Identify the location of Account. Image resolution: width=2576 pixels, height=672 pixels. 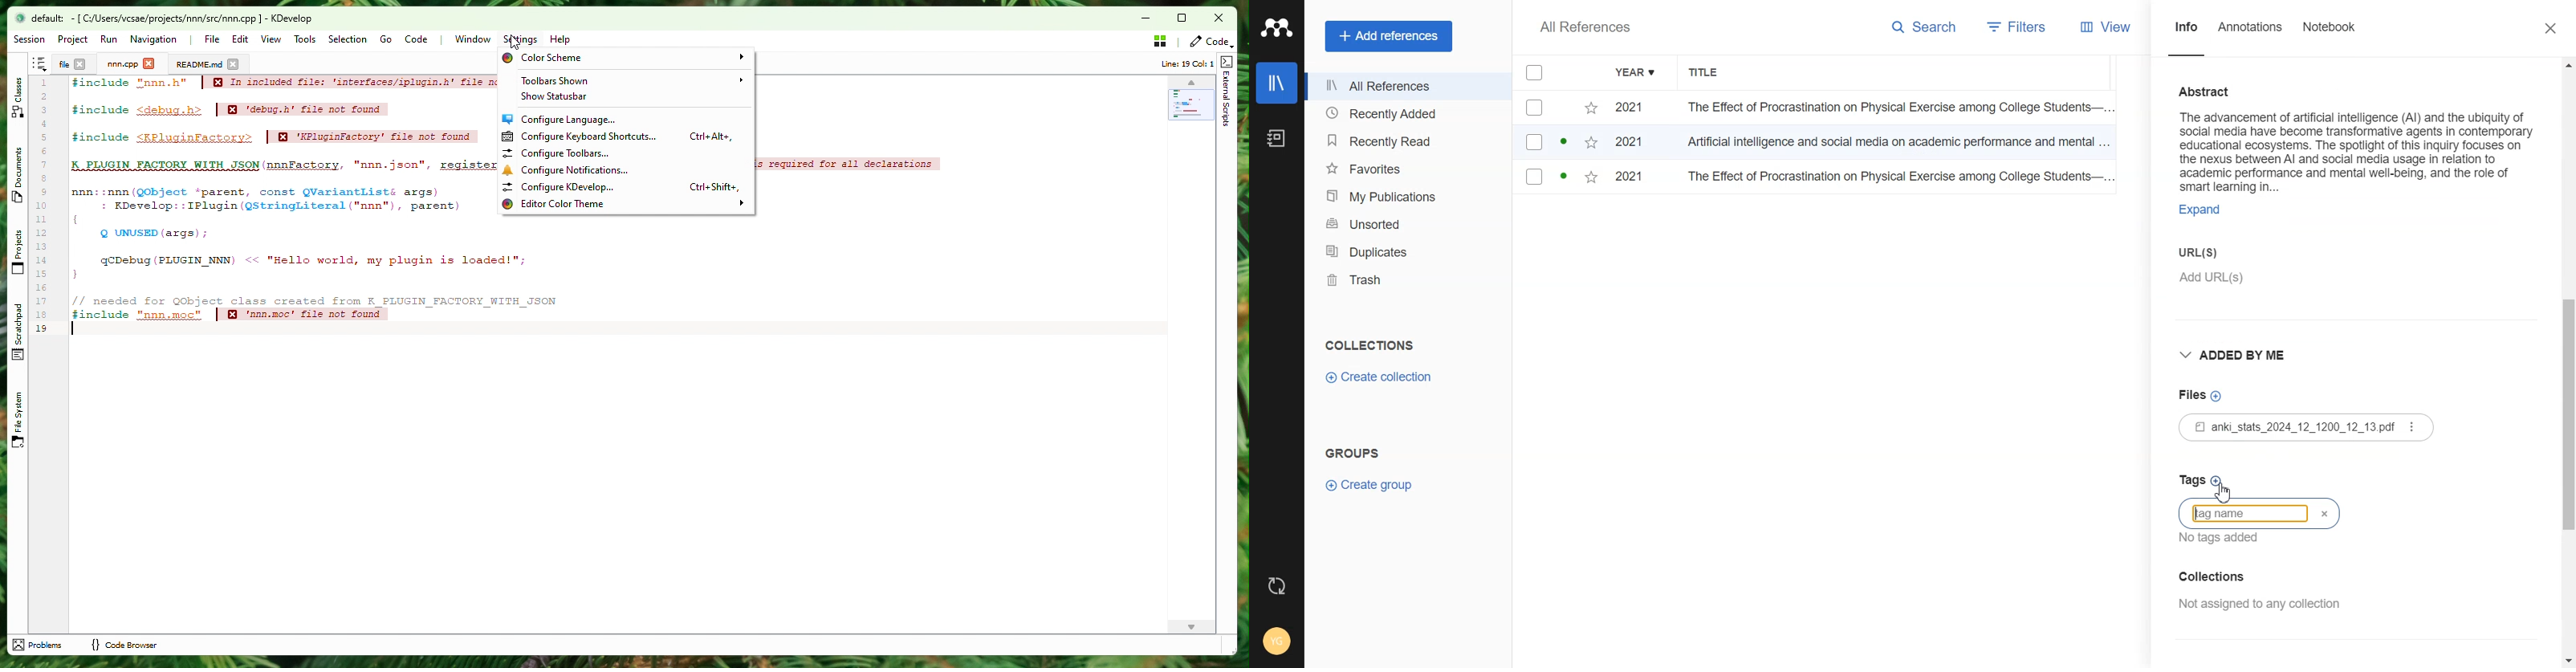
(1276, 641).